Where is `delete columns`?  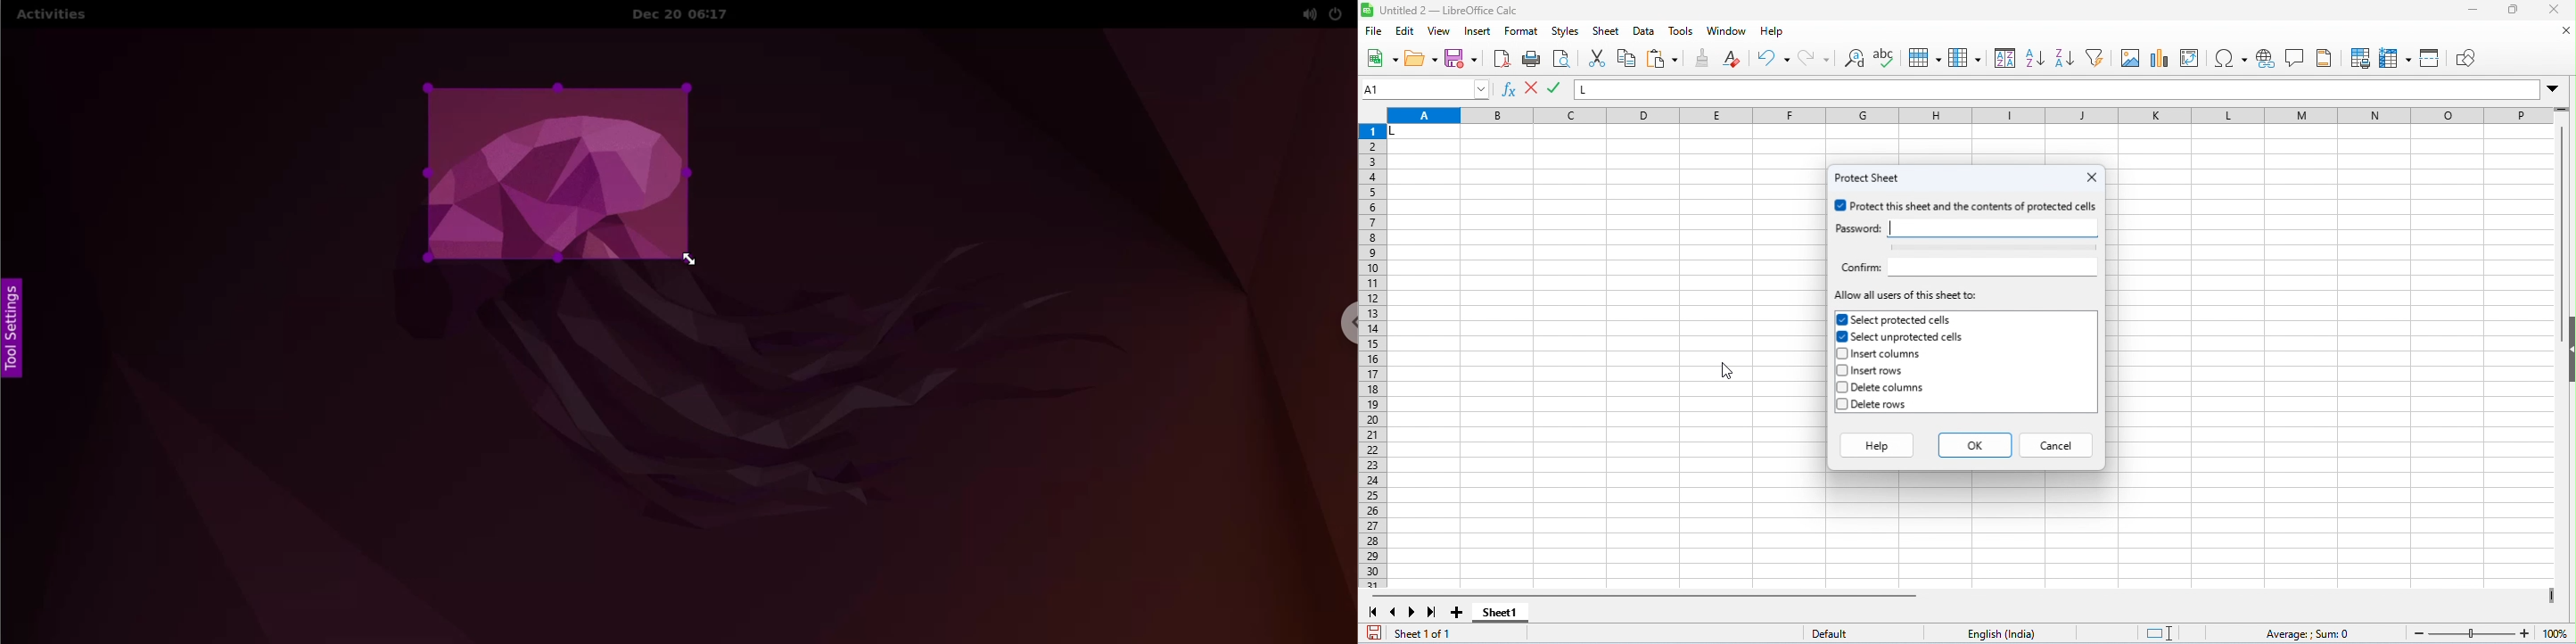 delete columns is located at coordinates (1883, 388).